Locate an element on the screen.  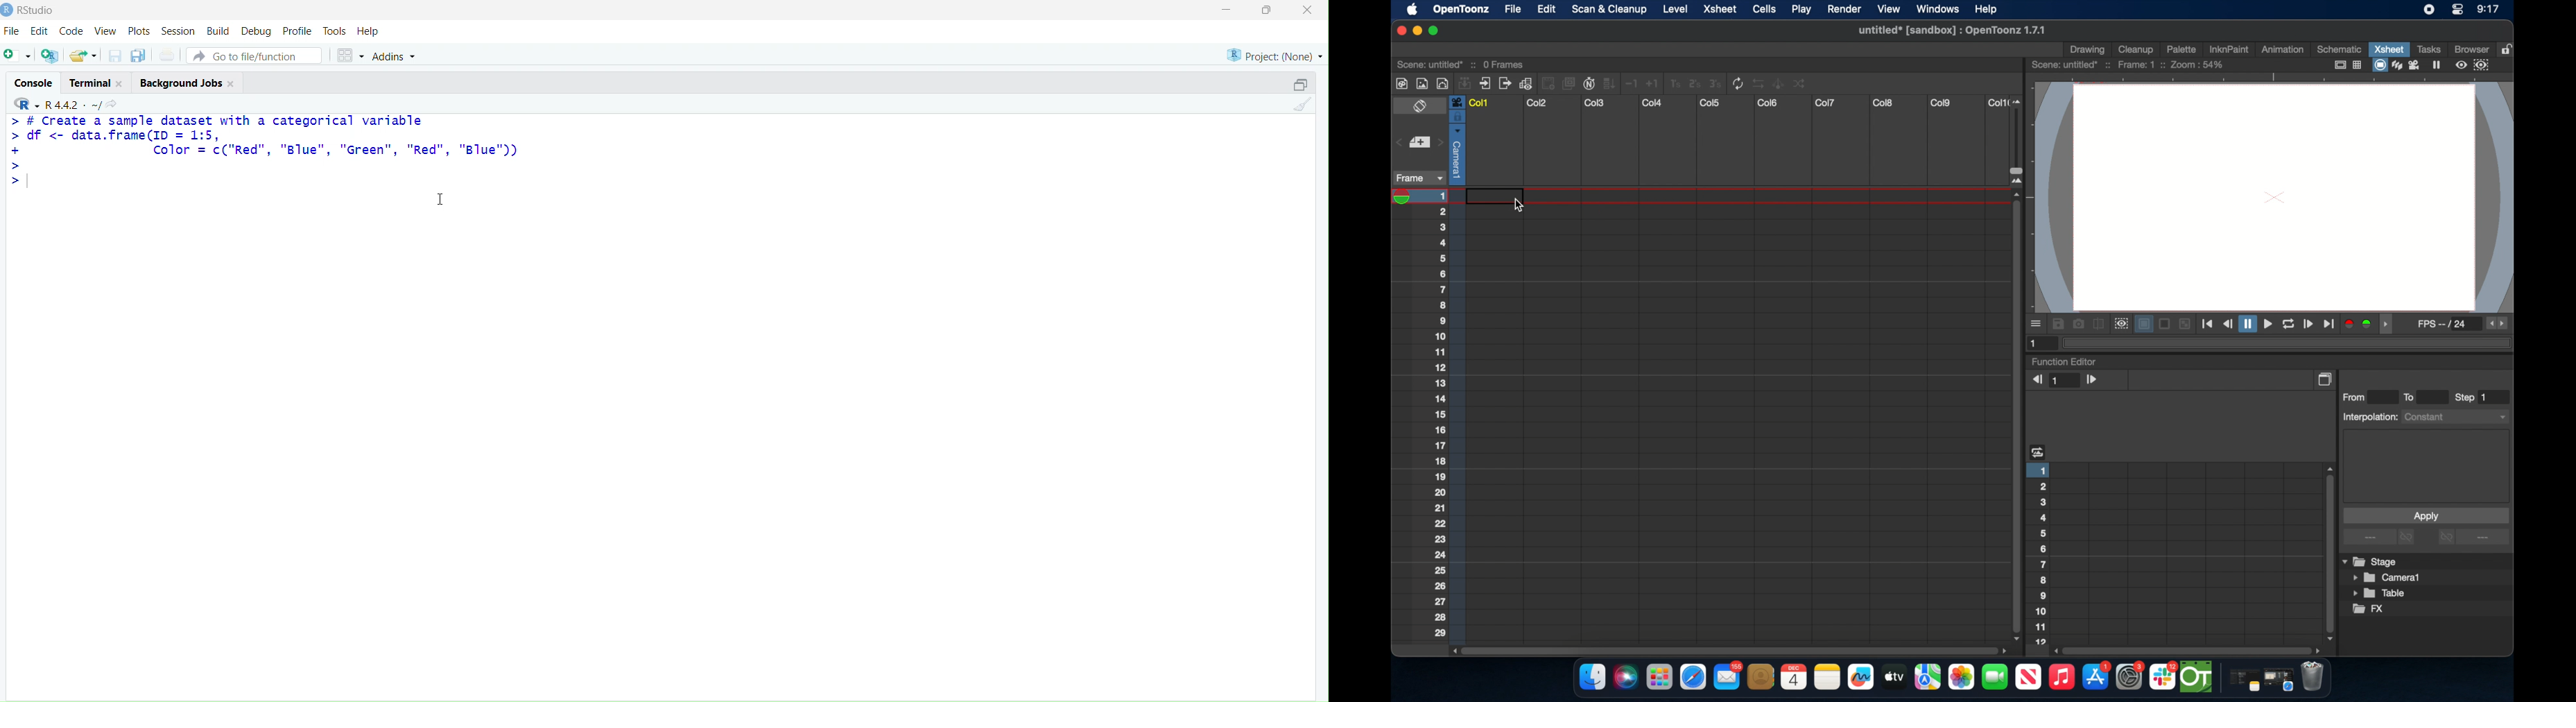
Build  is located at coordinates (220, 31).